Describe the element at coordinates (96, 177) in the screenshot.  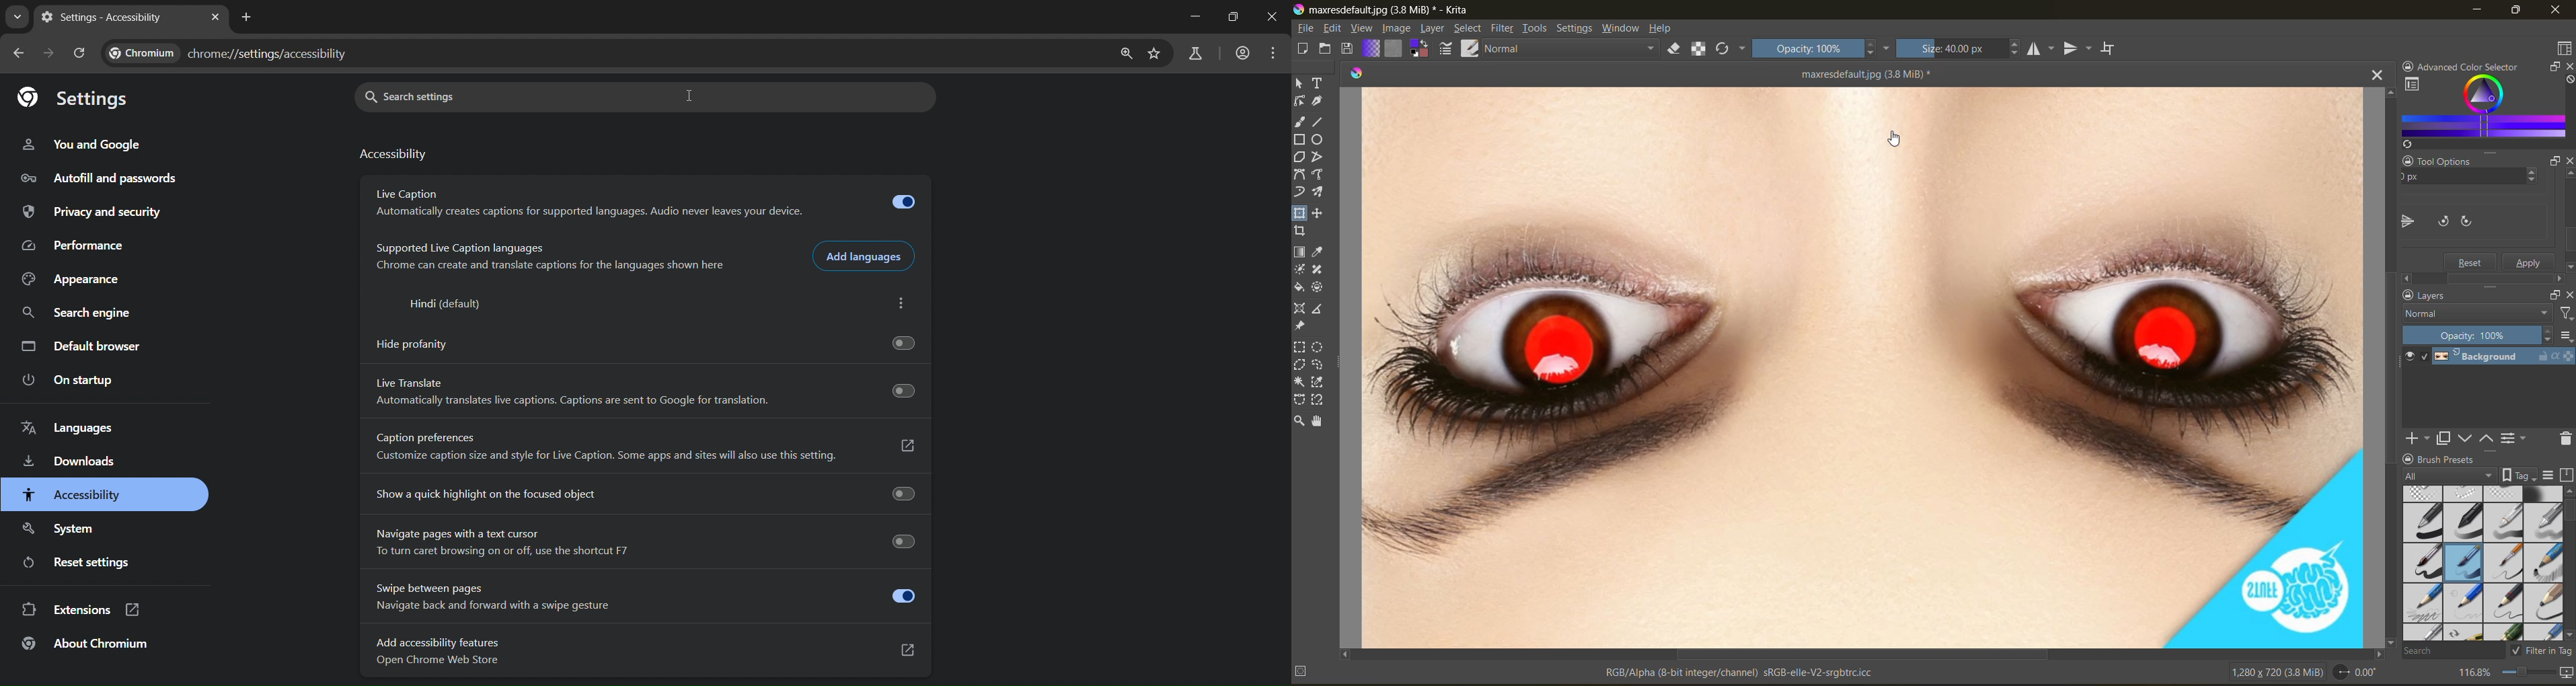
I see `autofill and passwords` at that location.